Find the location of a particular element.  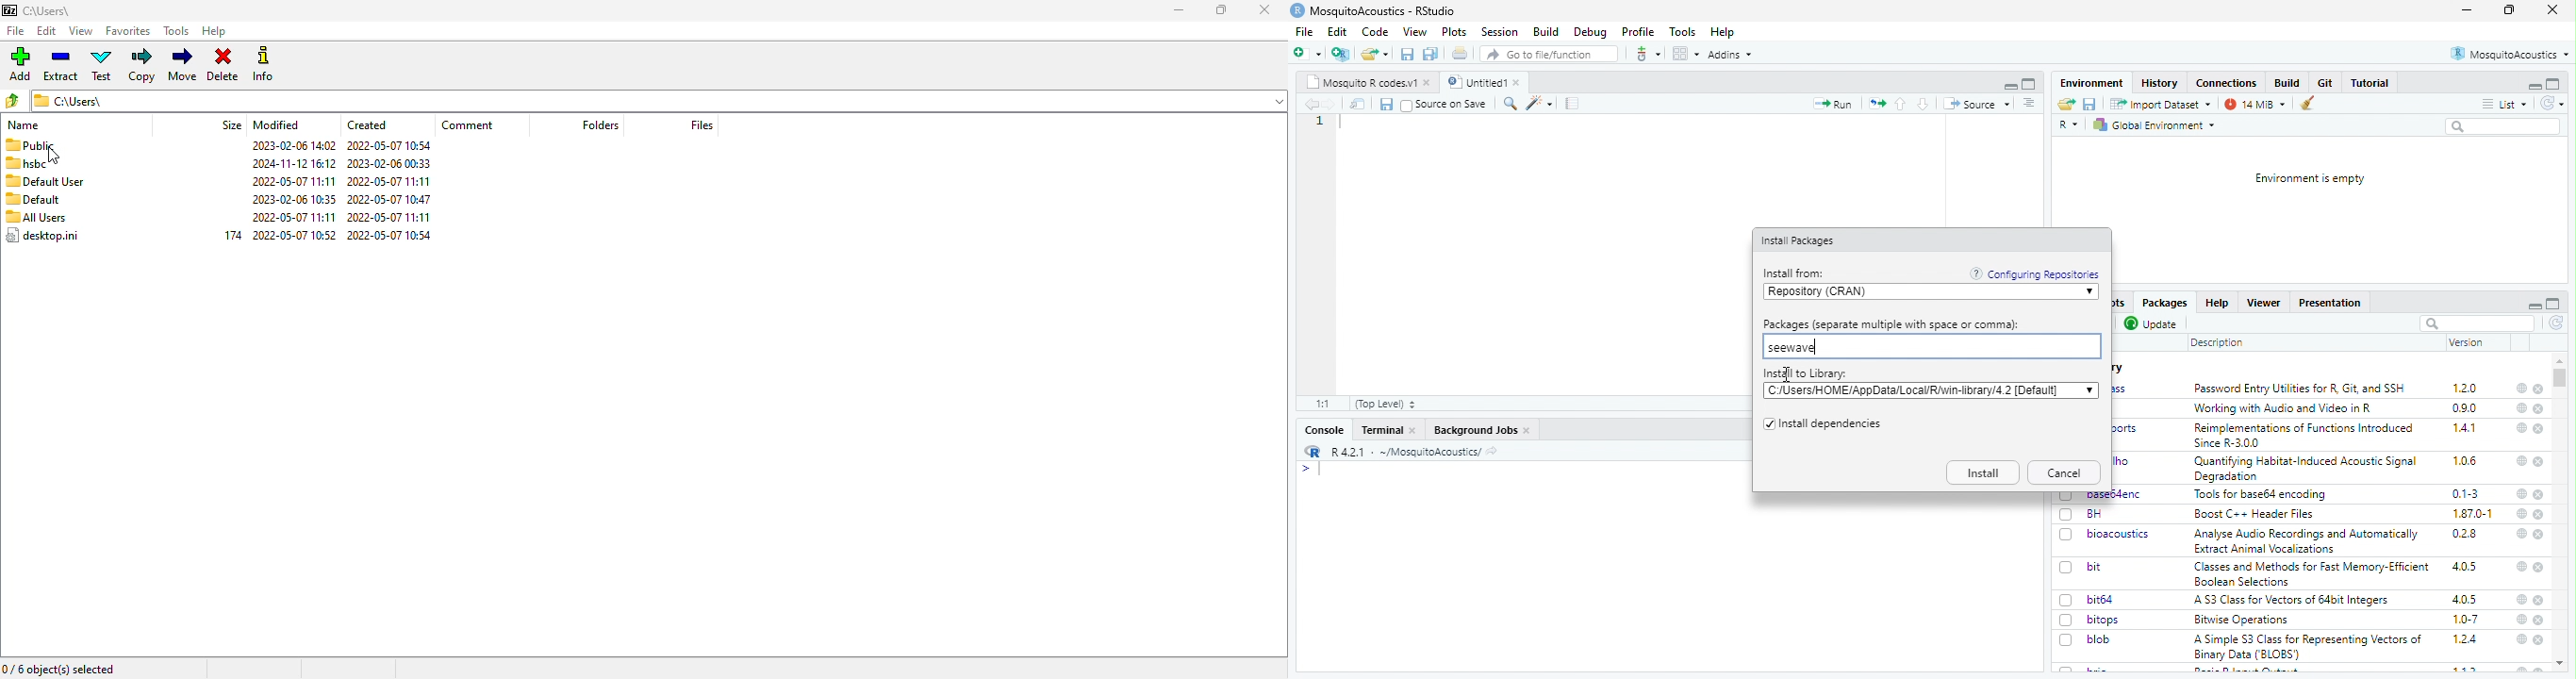

 is located at coordinates (2289, 82).